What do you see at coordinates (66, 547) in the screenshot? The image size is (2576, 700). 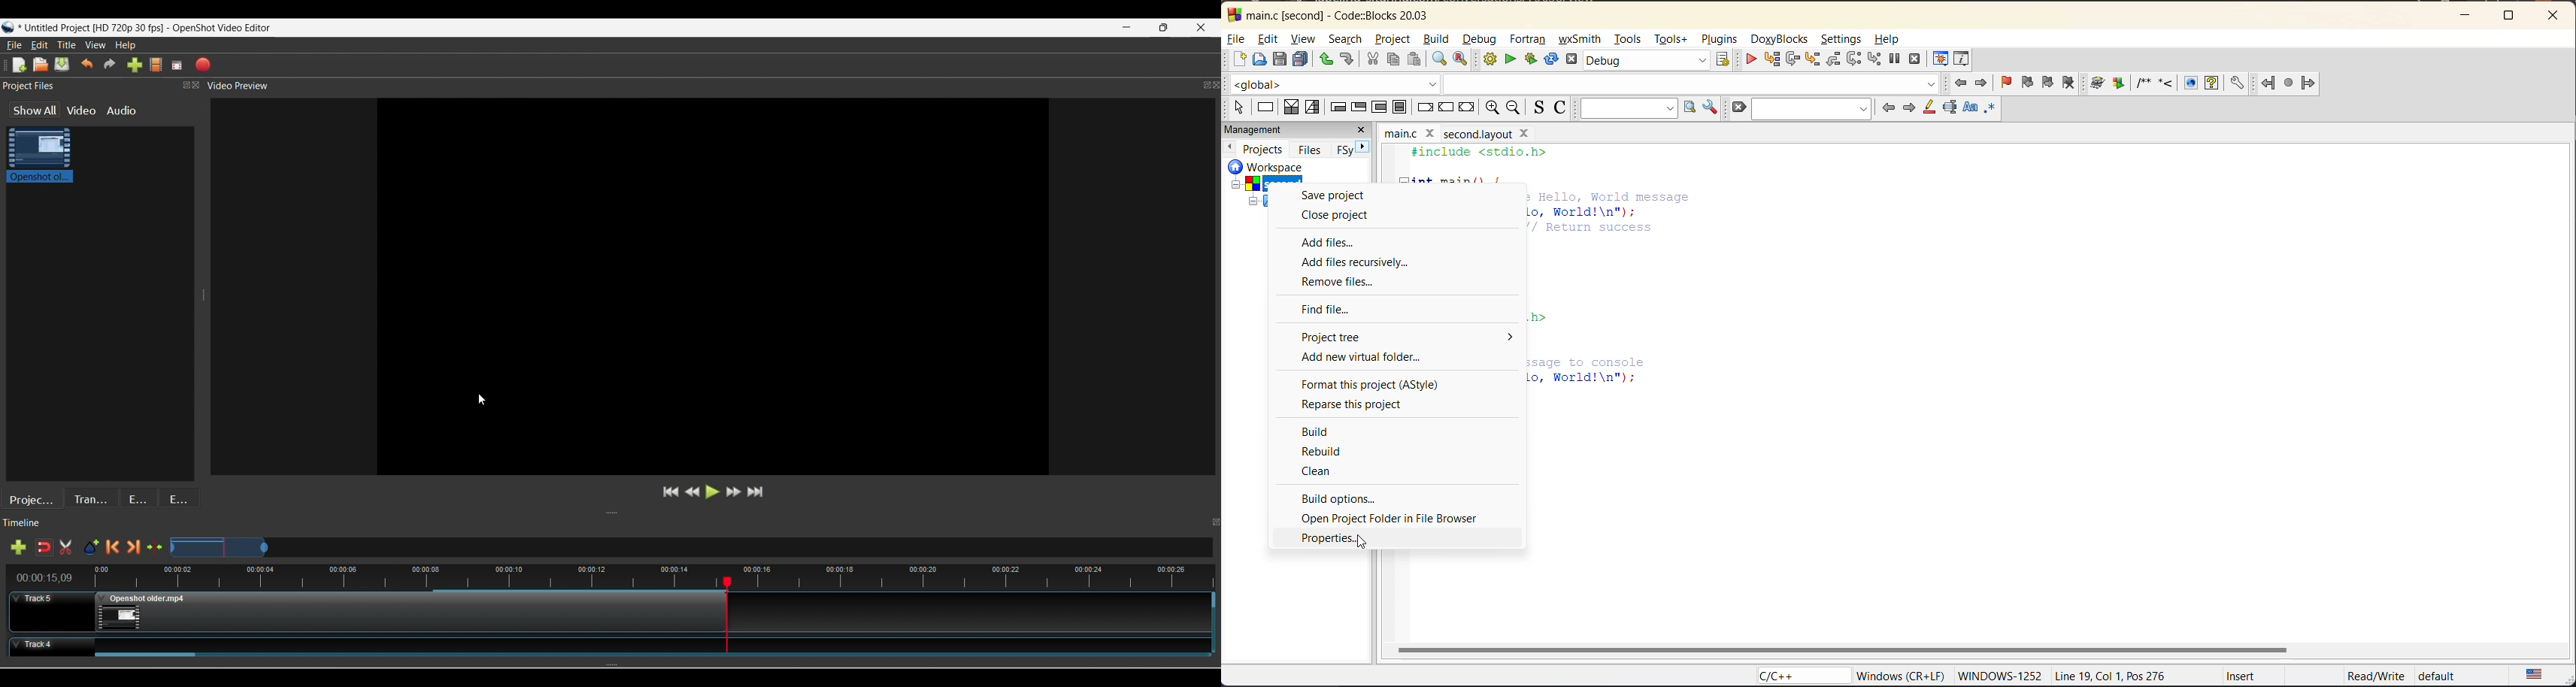 I see `Cut` at bounding box center [66, 547].